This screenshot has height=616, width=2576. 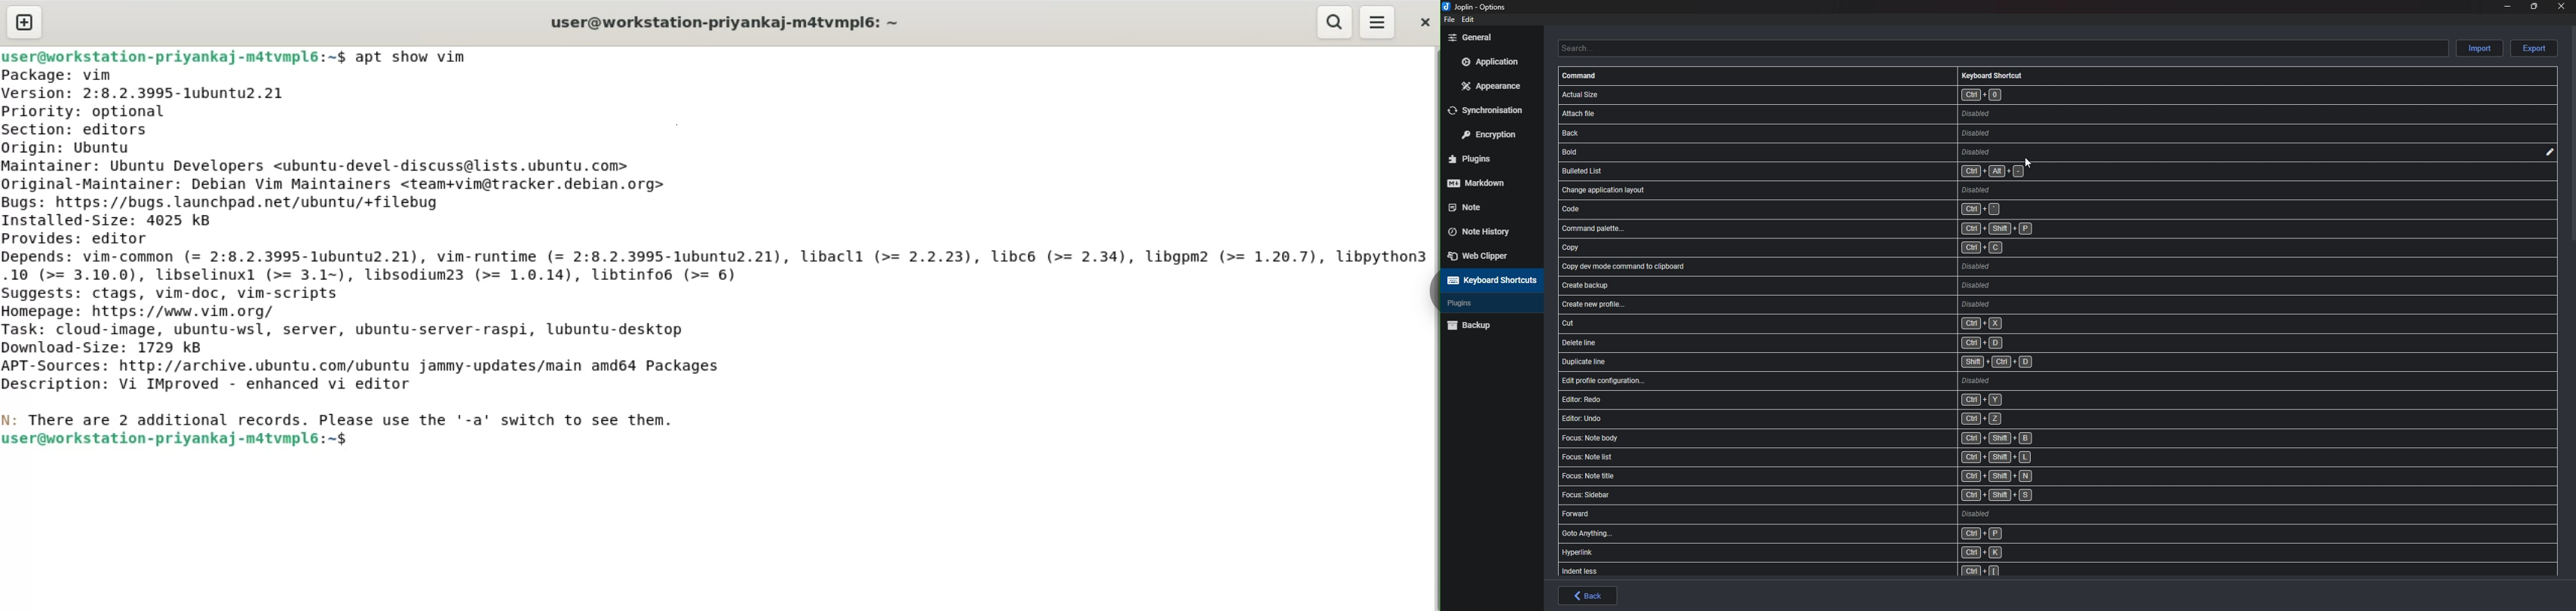 What do you see at coordinates (1489, 37) in the screenshot?
I see `General` at bounding box center [1489, 37].